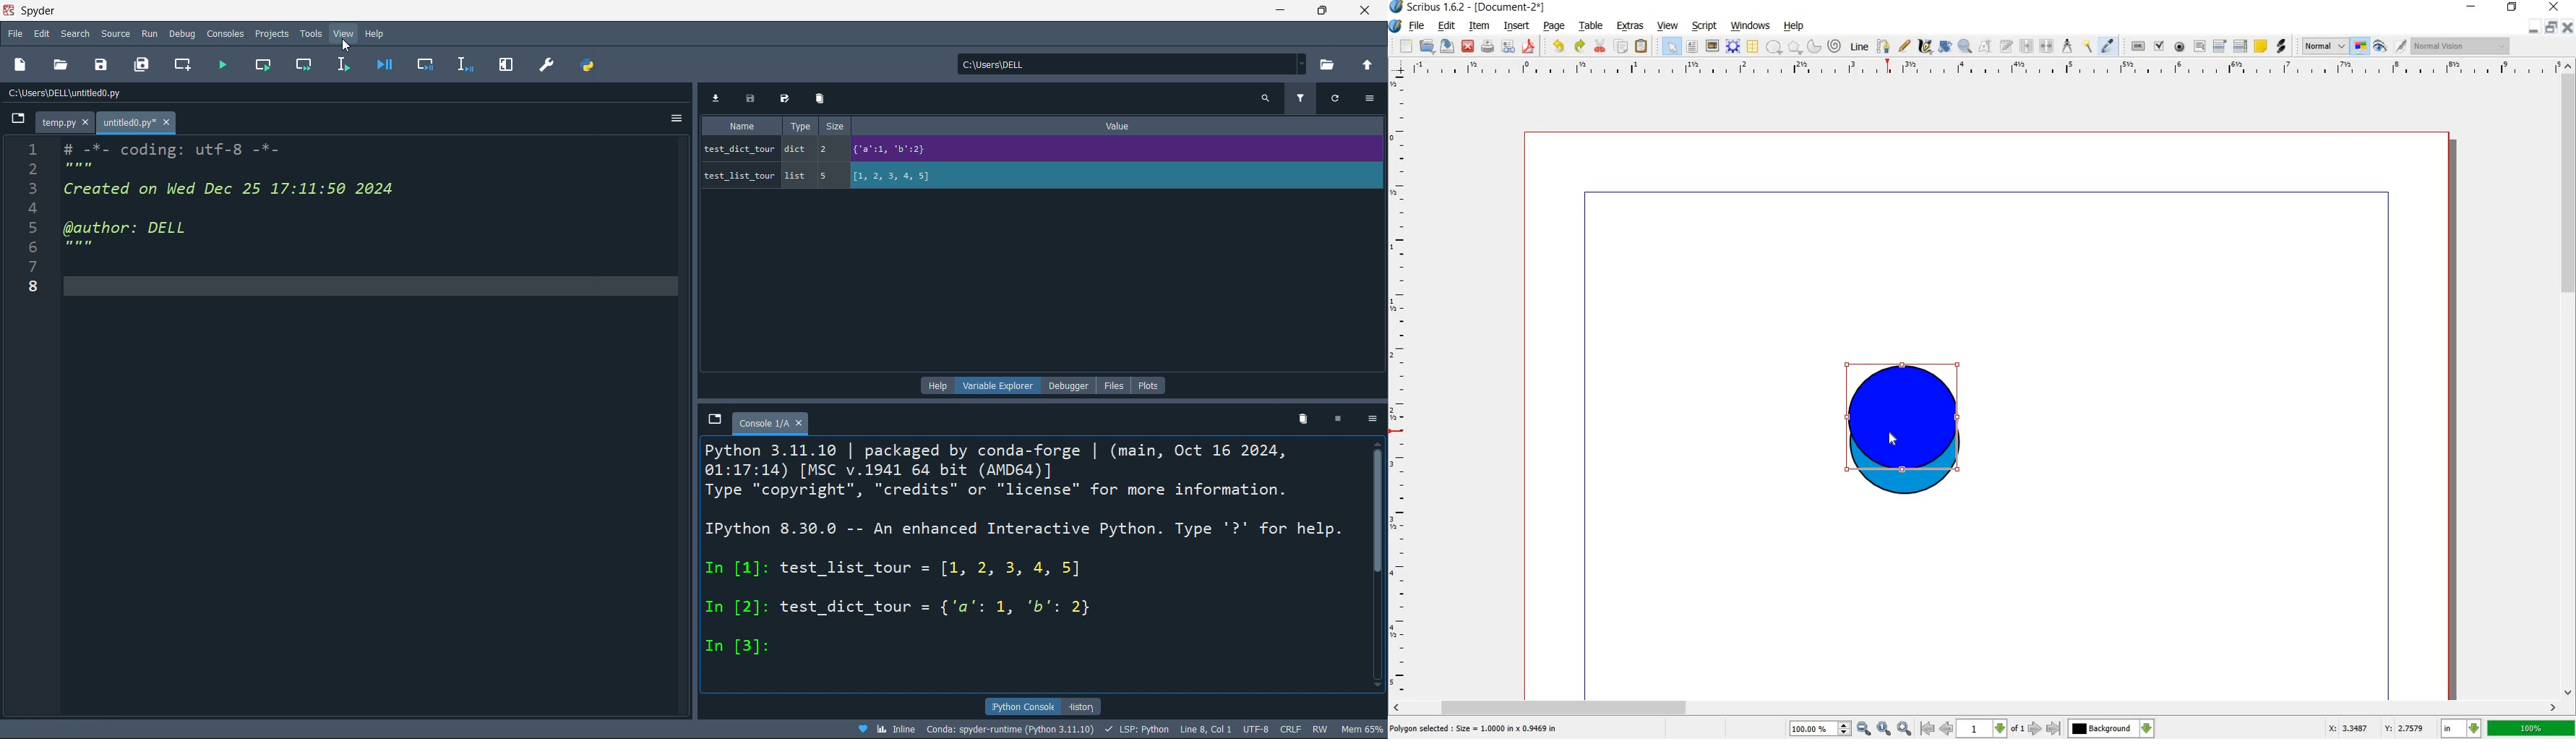 This screenshot has width=2576, height=756. What do you see at coordinates (714, 423) in the screenshot?
I see `browse tabs` at bounding box center [714, 423].